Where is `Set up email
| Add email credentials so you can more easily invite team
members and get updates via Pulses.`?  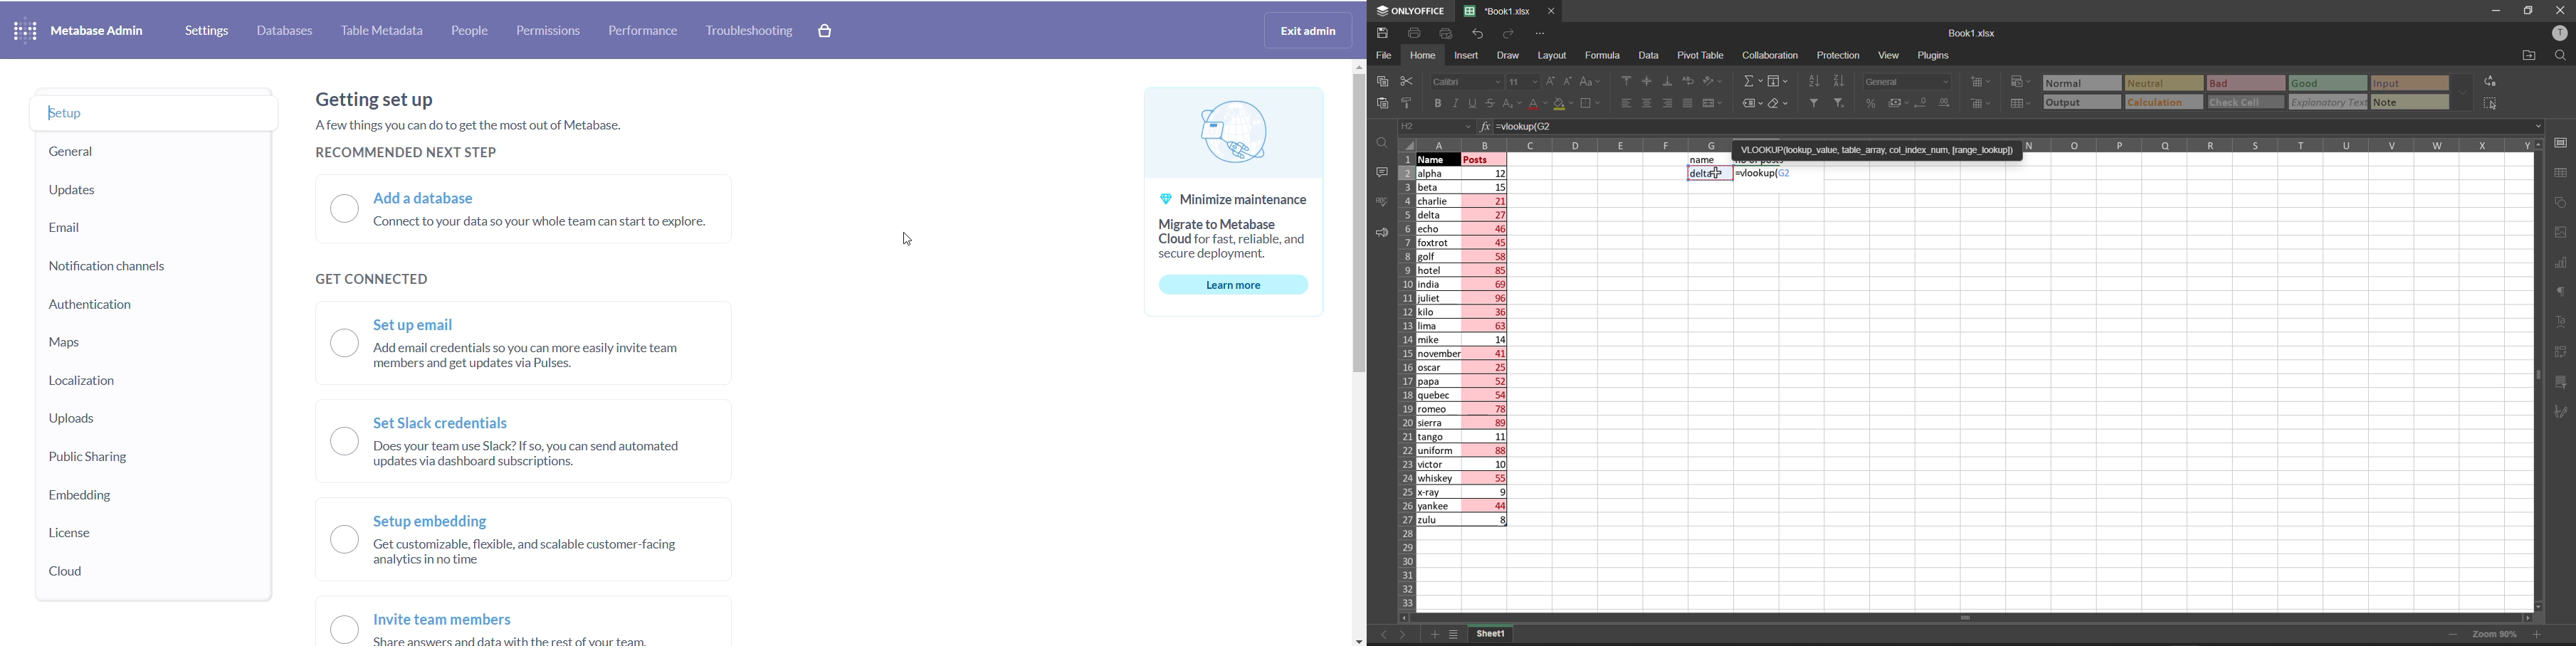 Set up email
| Add email credentials so you can more easily invite team
members and get updates via Pulses. is located at coordinates (541, 345).